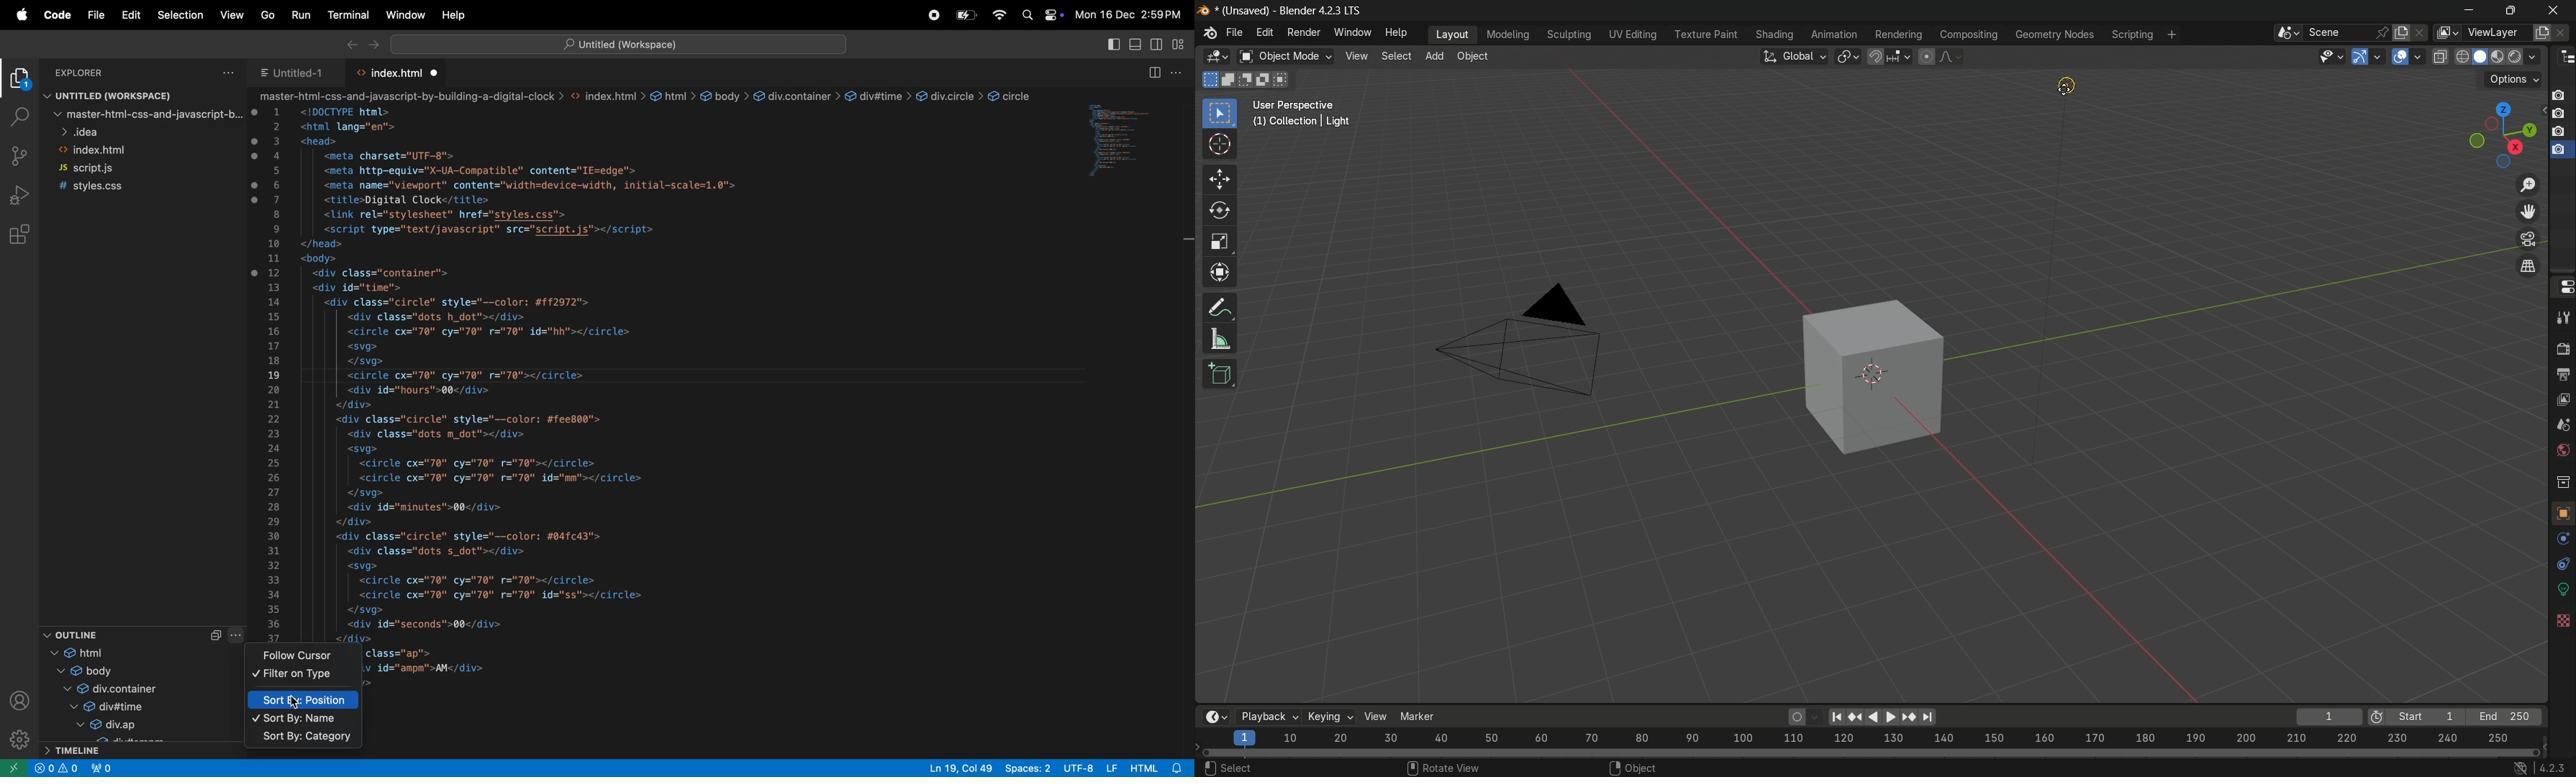 The height and width of the screenshot is (784, 2576). I want to click on logo, so click(1207, 35).